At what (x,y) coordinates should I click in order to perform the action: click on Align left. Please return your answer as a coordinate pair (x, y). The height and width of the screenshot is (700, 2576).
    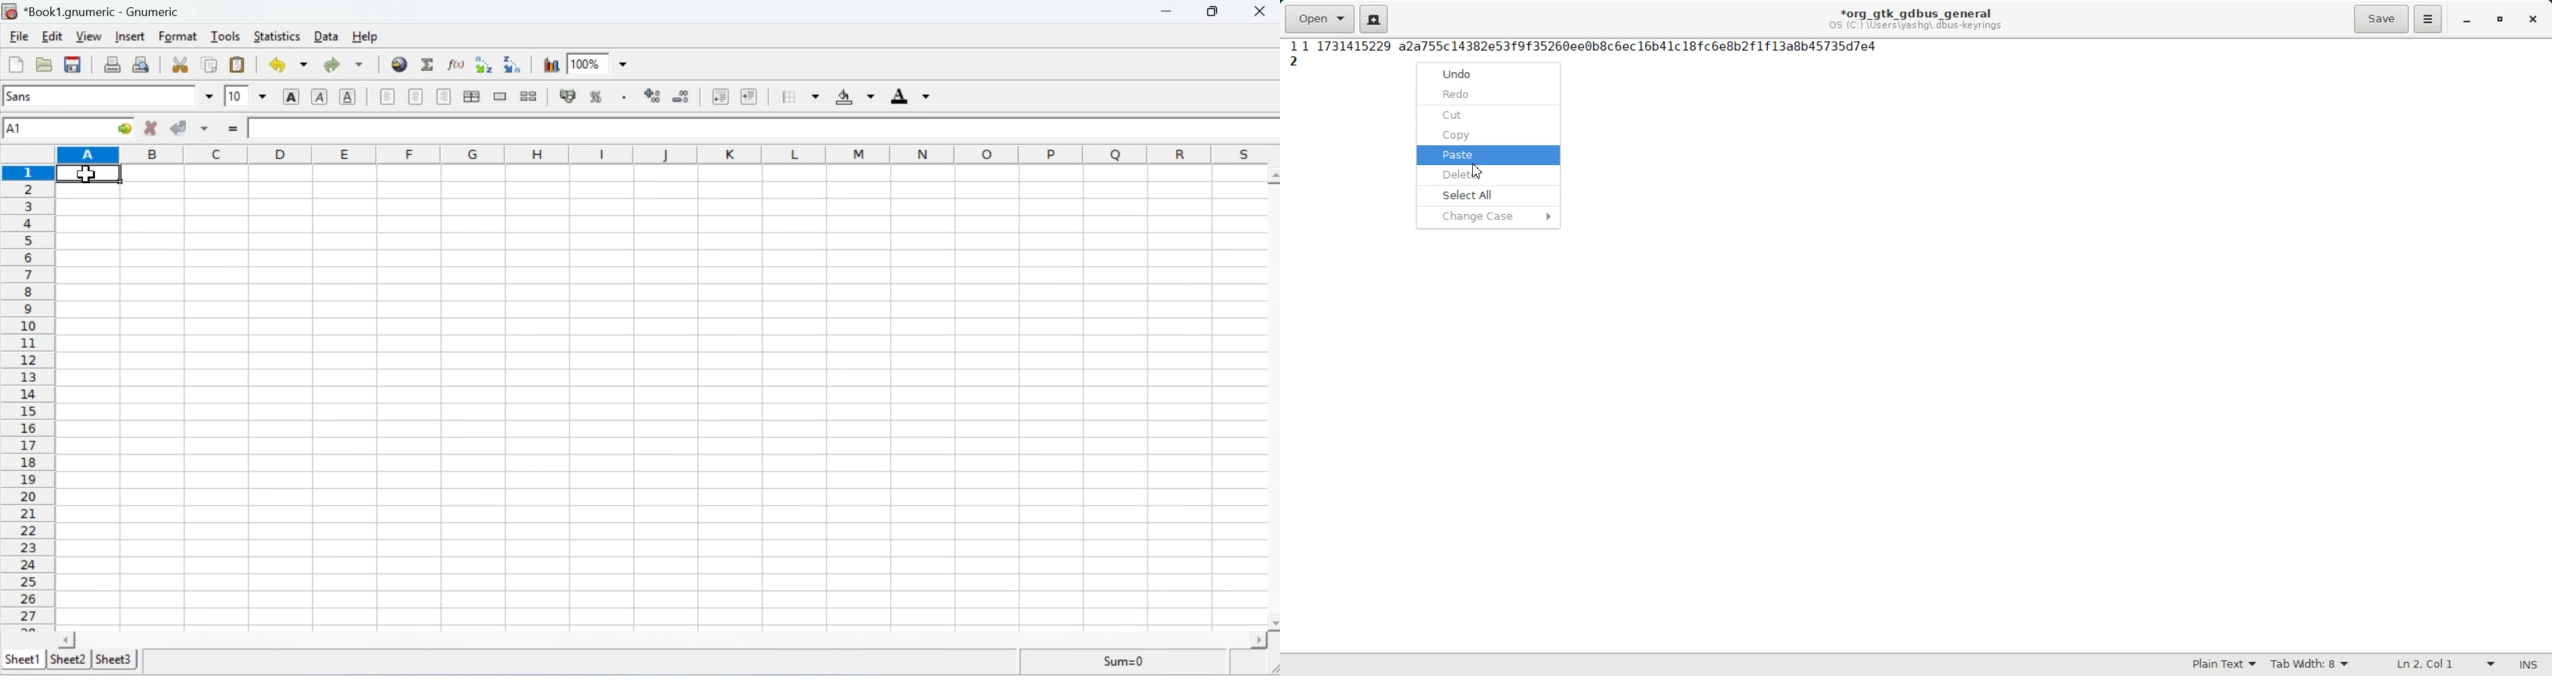
    Looking at the image, I should click on (384, 97).